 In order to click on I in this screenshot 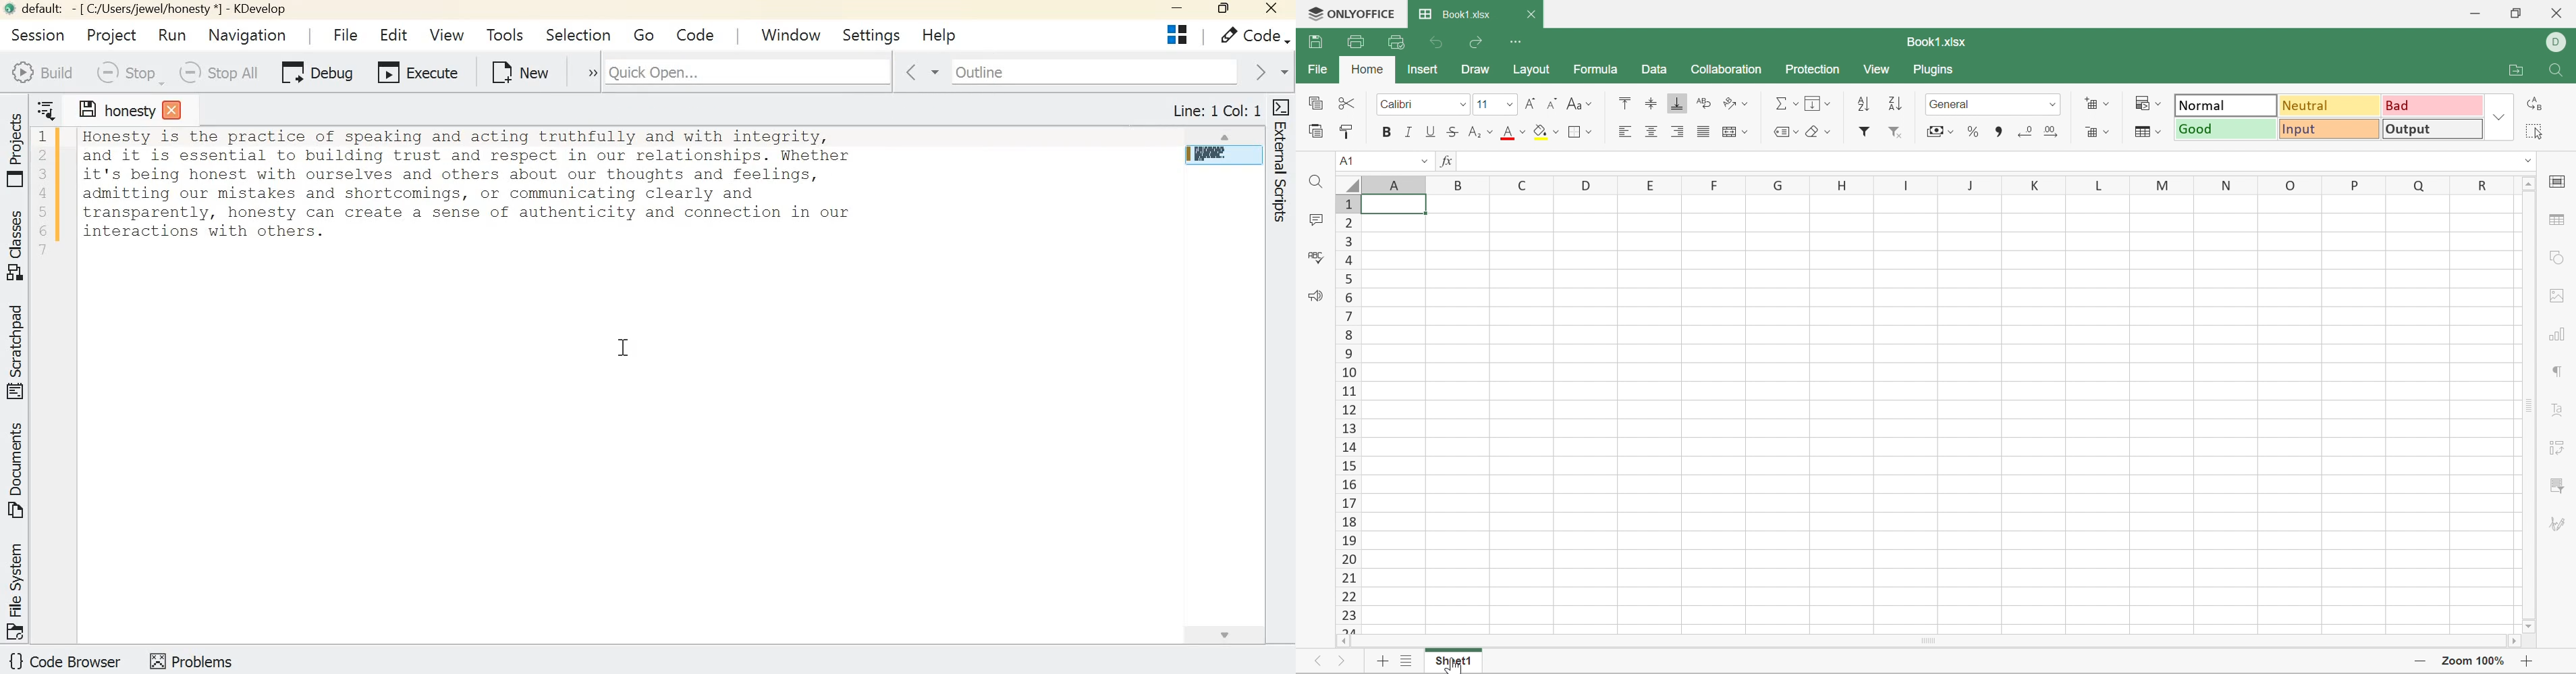, I will do `click(1907, 183)`.